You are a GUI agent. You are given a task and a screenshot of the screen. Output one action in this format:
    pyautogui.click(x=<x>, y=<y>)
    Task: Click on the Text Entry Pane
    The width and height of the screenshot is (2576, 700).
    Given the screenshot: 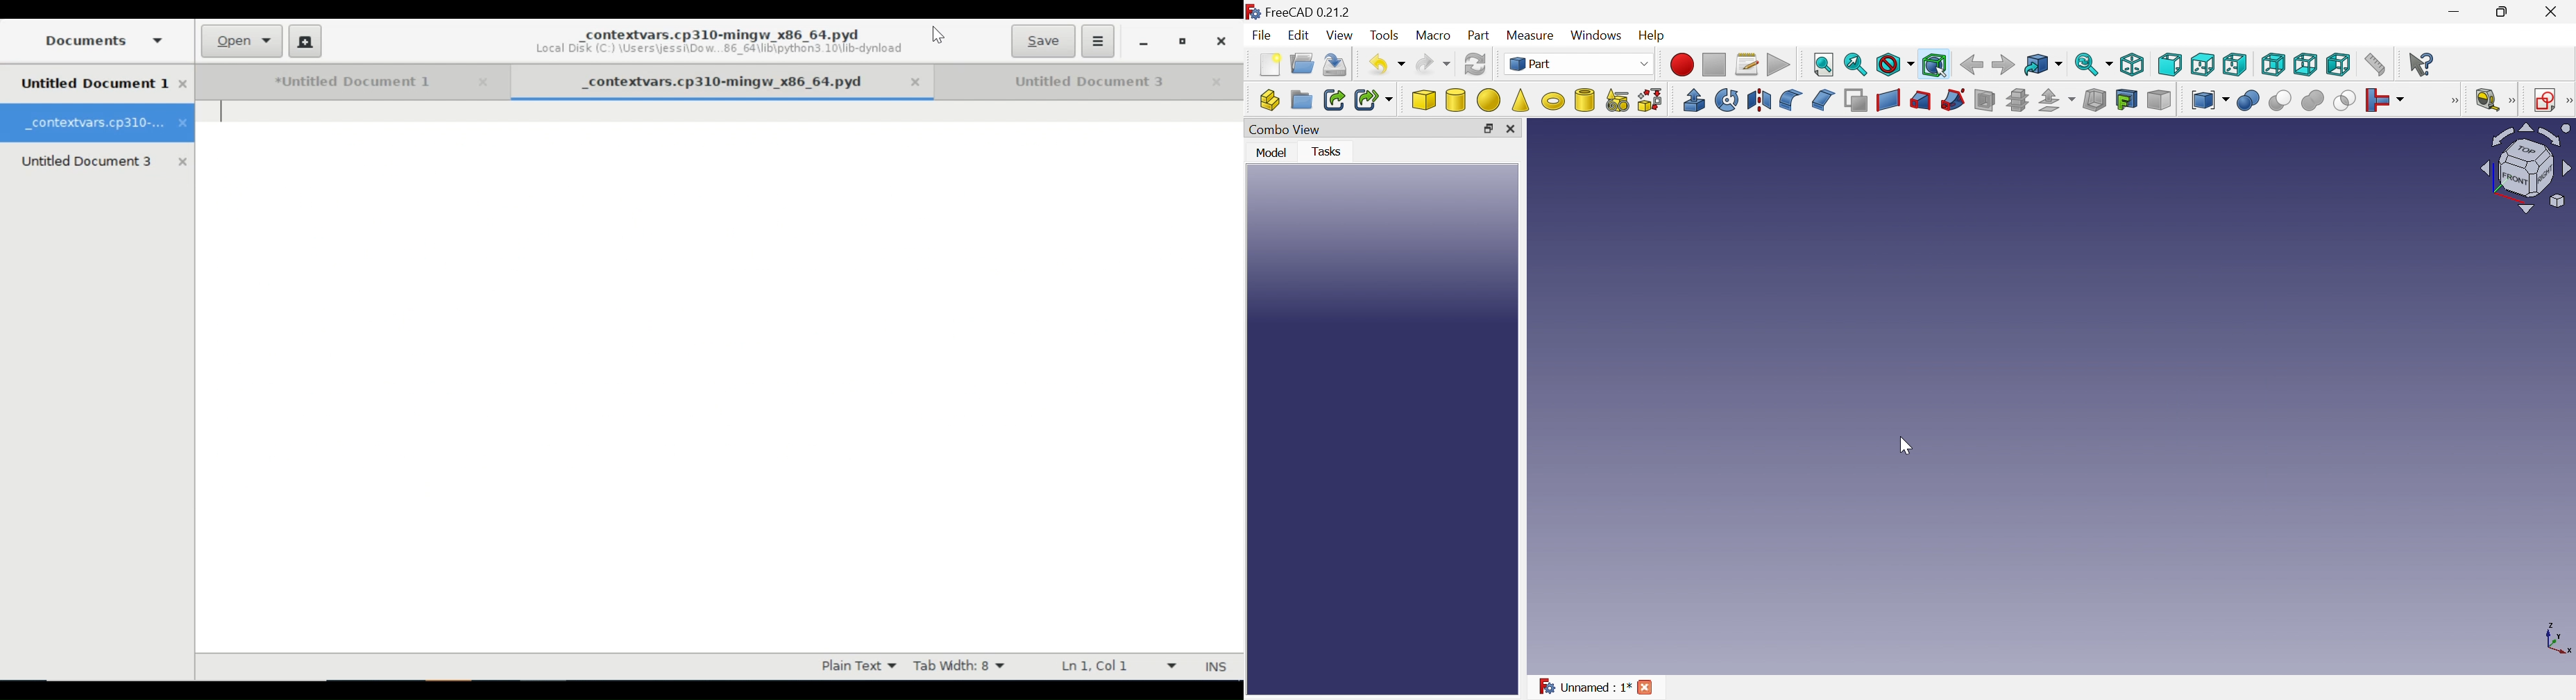 What is the action you would take?
    pyautogui.click(x=720, y=375)
    